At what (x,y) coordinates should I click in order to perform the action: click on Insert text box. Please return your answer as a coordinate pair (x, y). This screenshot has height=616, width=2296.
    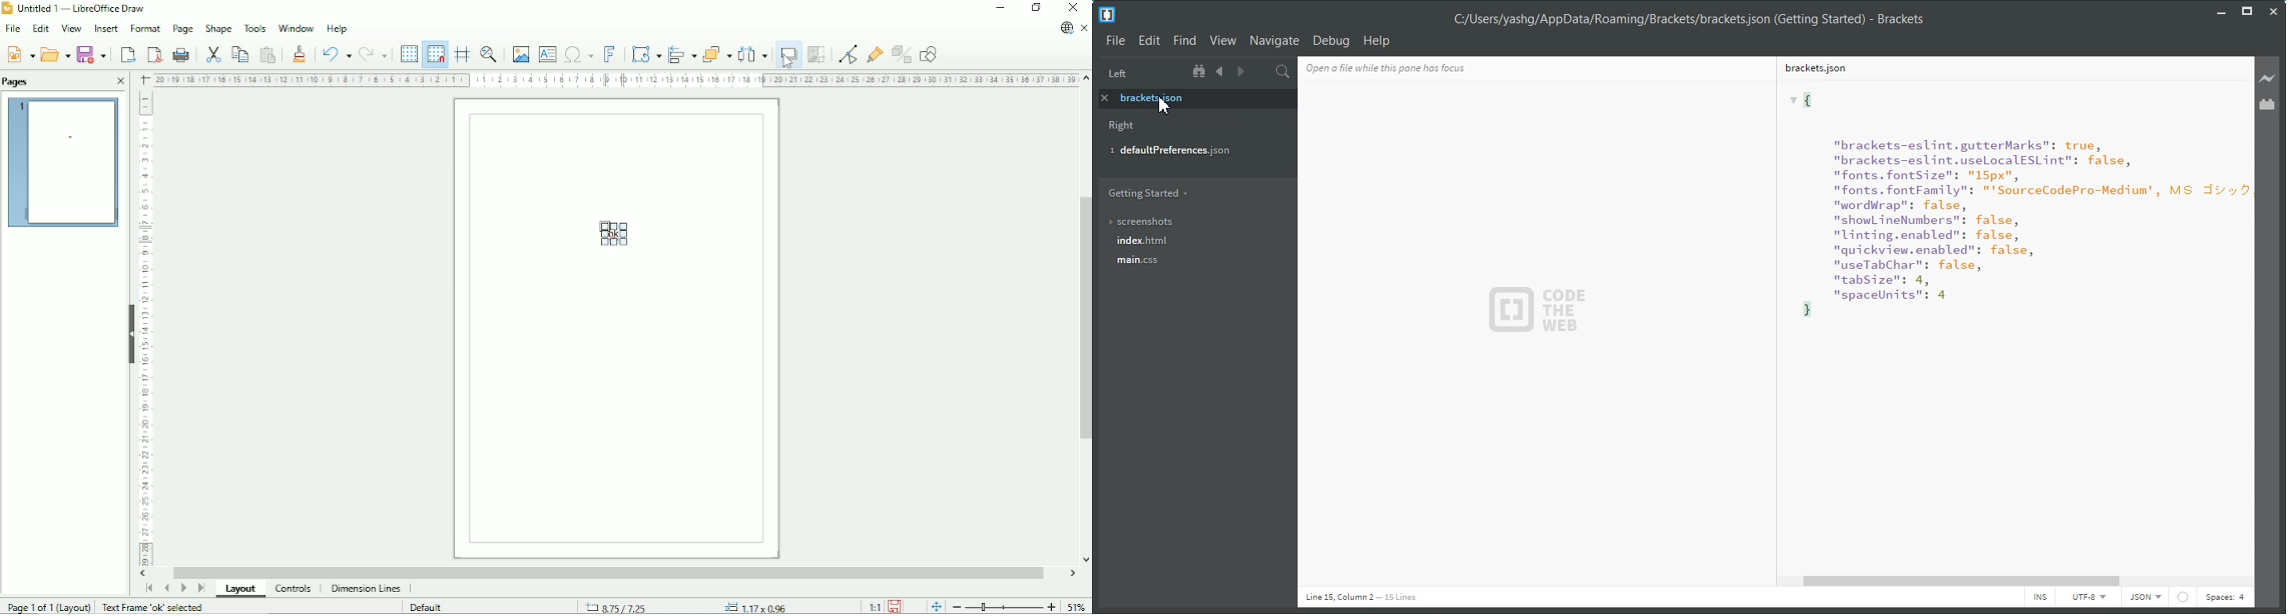
    Looking at the image, I should click on (547, 53).